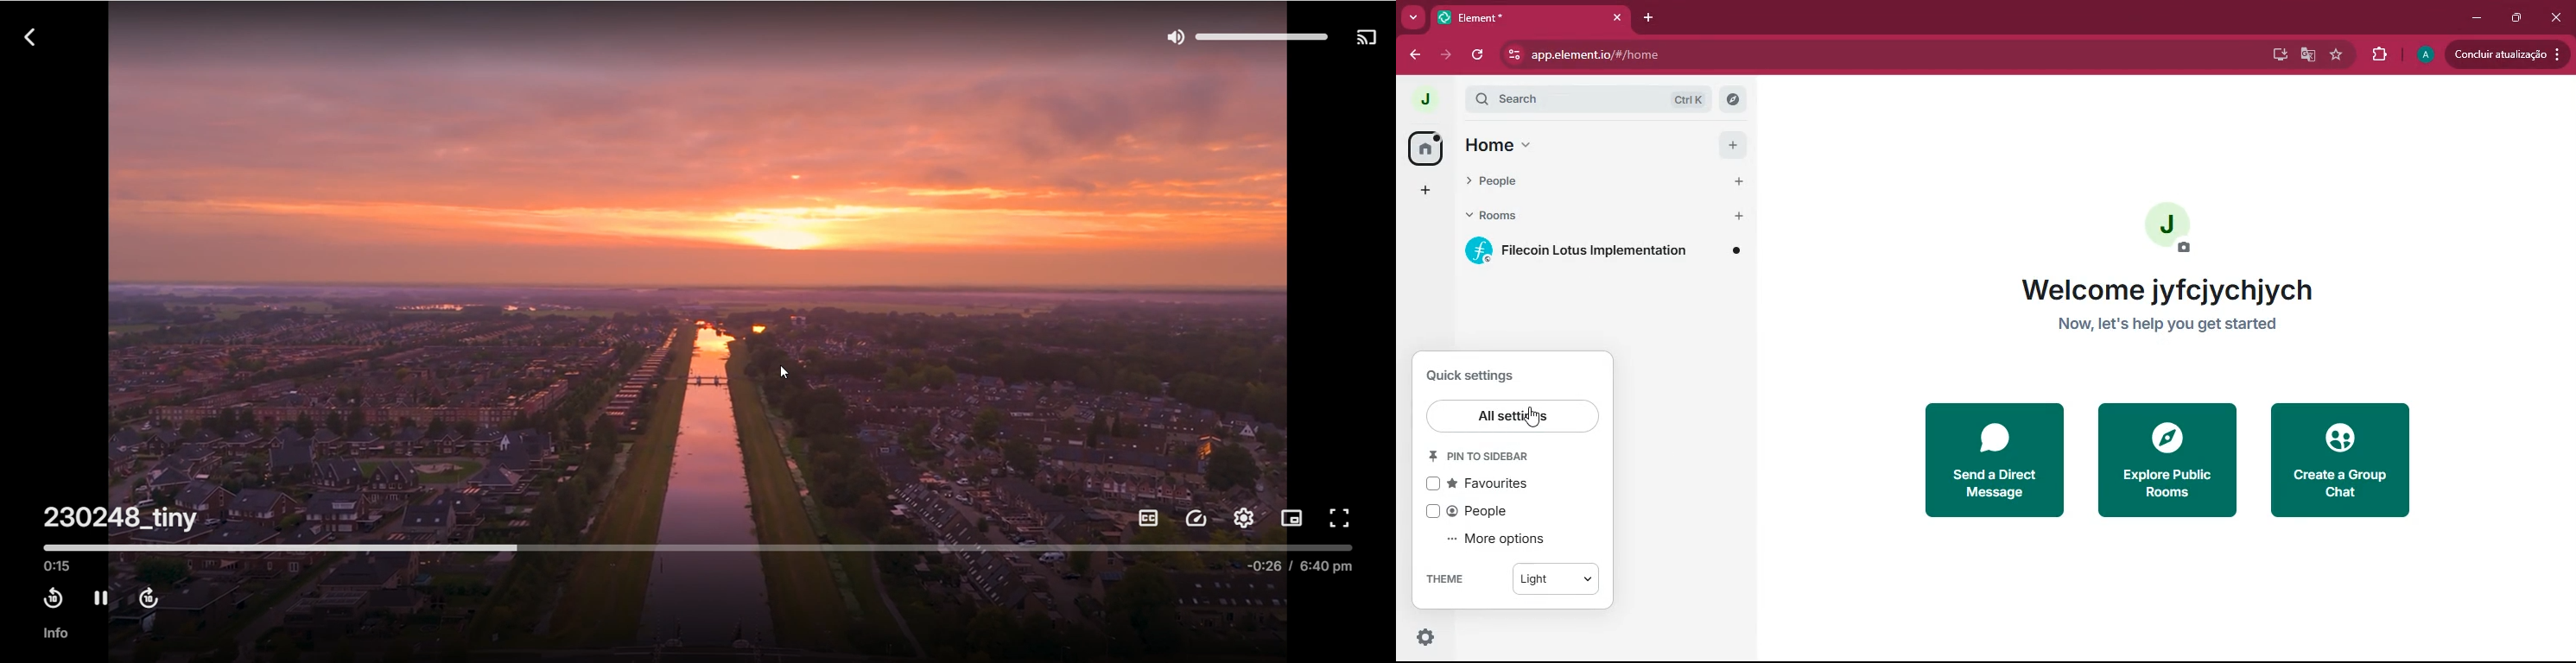 The width and height of the screenshot is (2576, 672). What do you see at coordinates (2175, 229) in the screenshot?
I see `profile picture` at bounding box center [2175, 229].